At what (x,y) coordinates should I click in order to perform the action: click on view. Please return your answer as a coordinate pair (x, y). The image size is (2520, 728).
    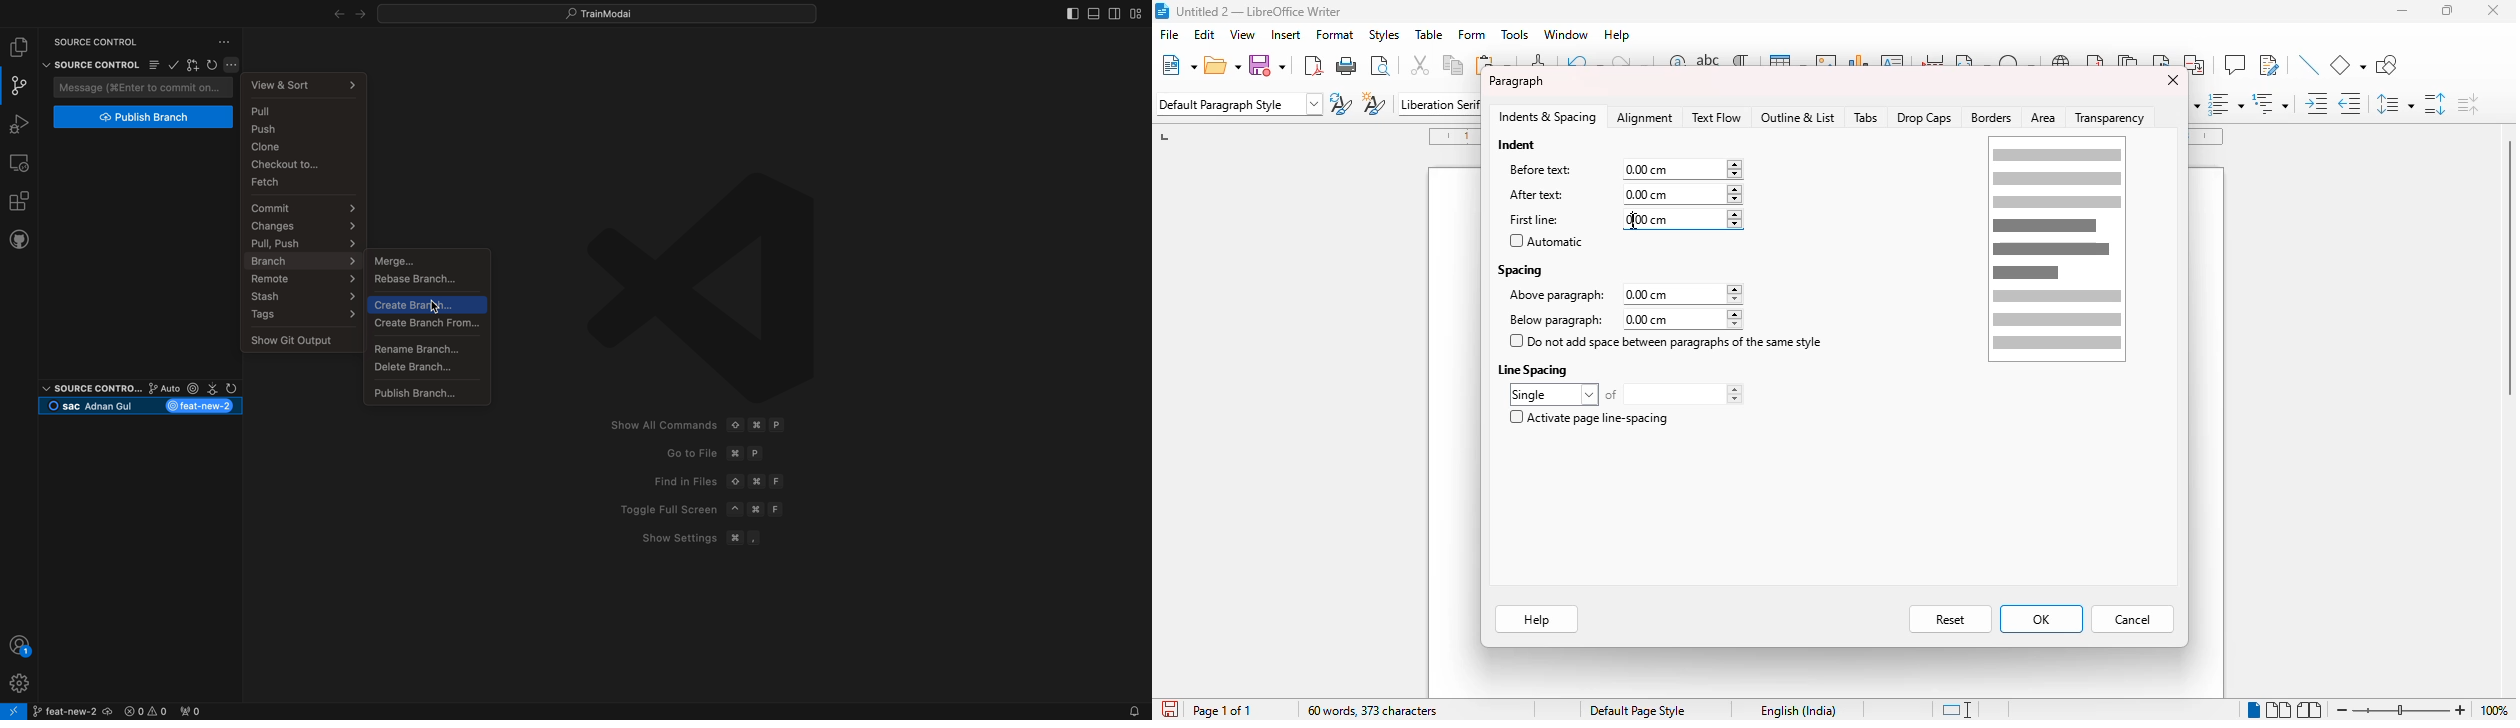
    Looking at the image, I should click on (1242, 34).